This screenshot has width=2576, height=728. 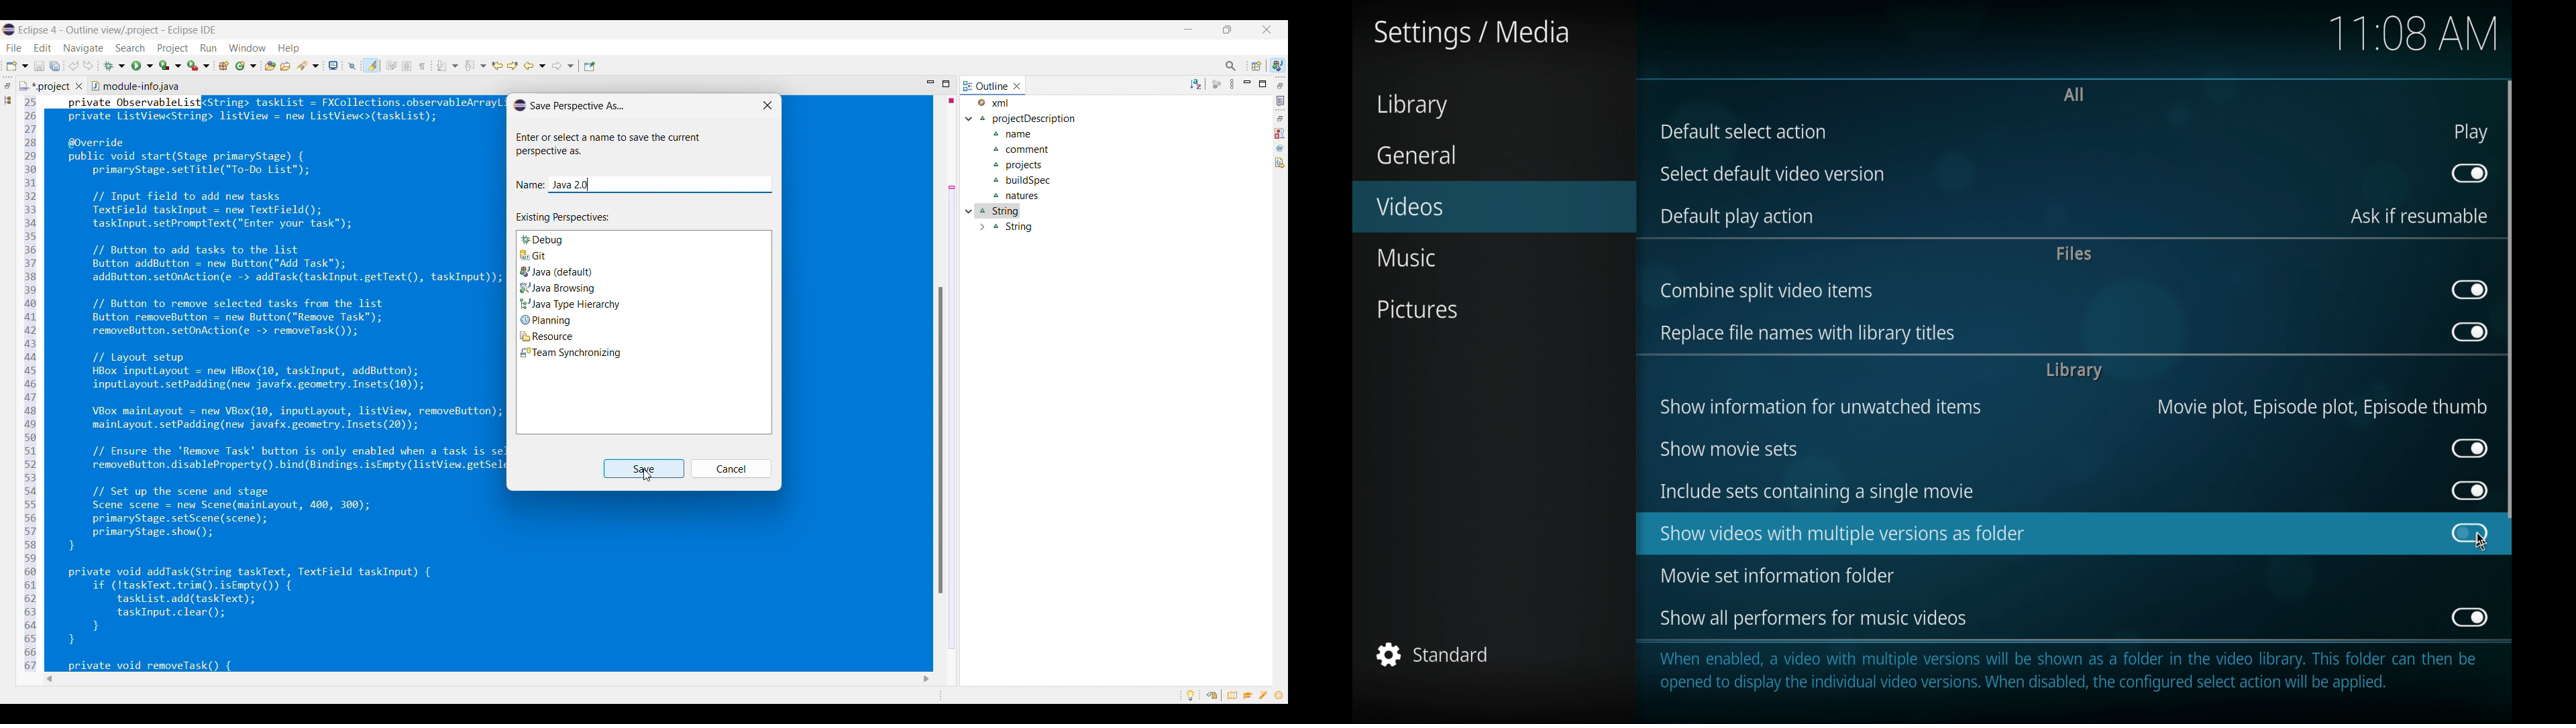 What do you see at coordinates (2036, 533) in the screenshot?
I see `show videos with multiple version as folder` at bounding box center [2036, 533].